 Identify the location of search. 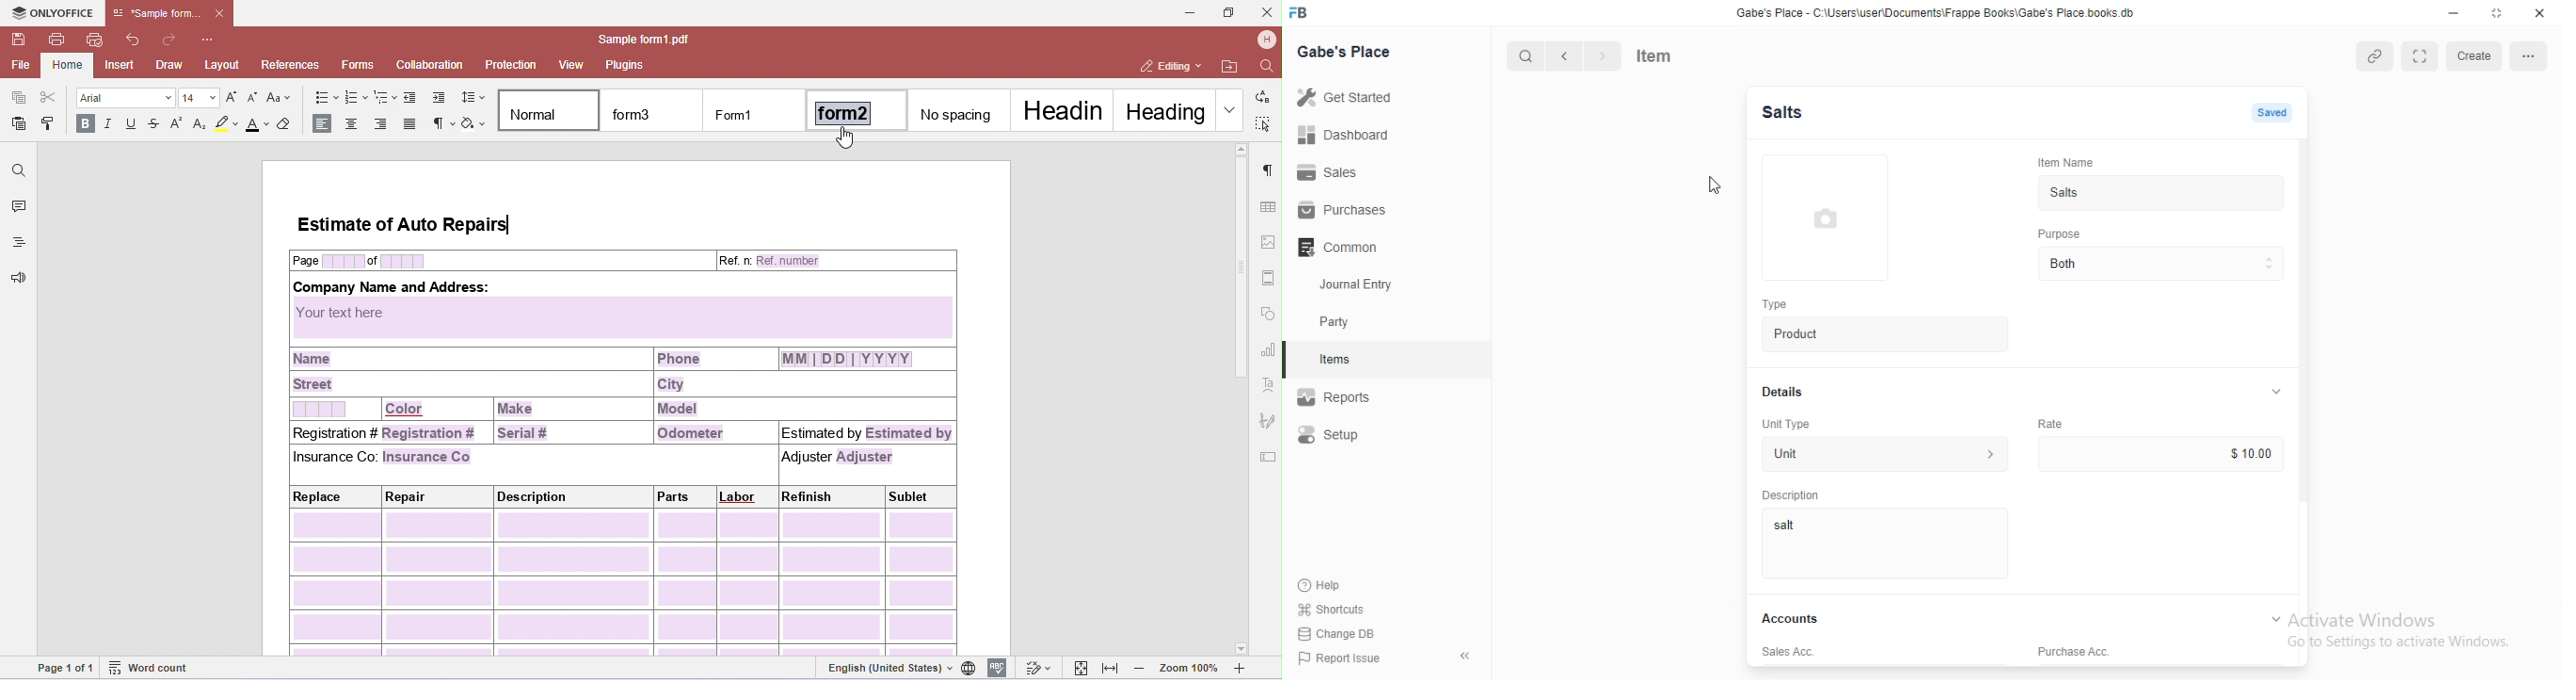
(1526, 58).